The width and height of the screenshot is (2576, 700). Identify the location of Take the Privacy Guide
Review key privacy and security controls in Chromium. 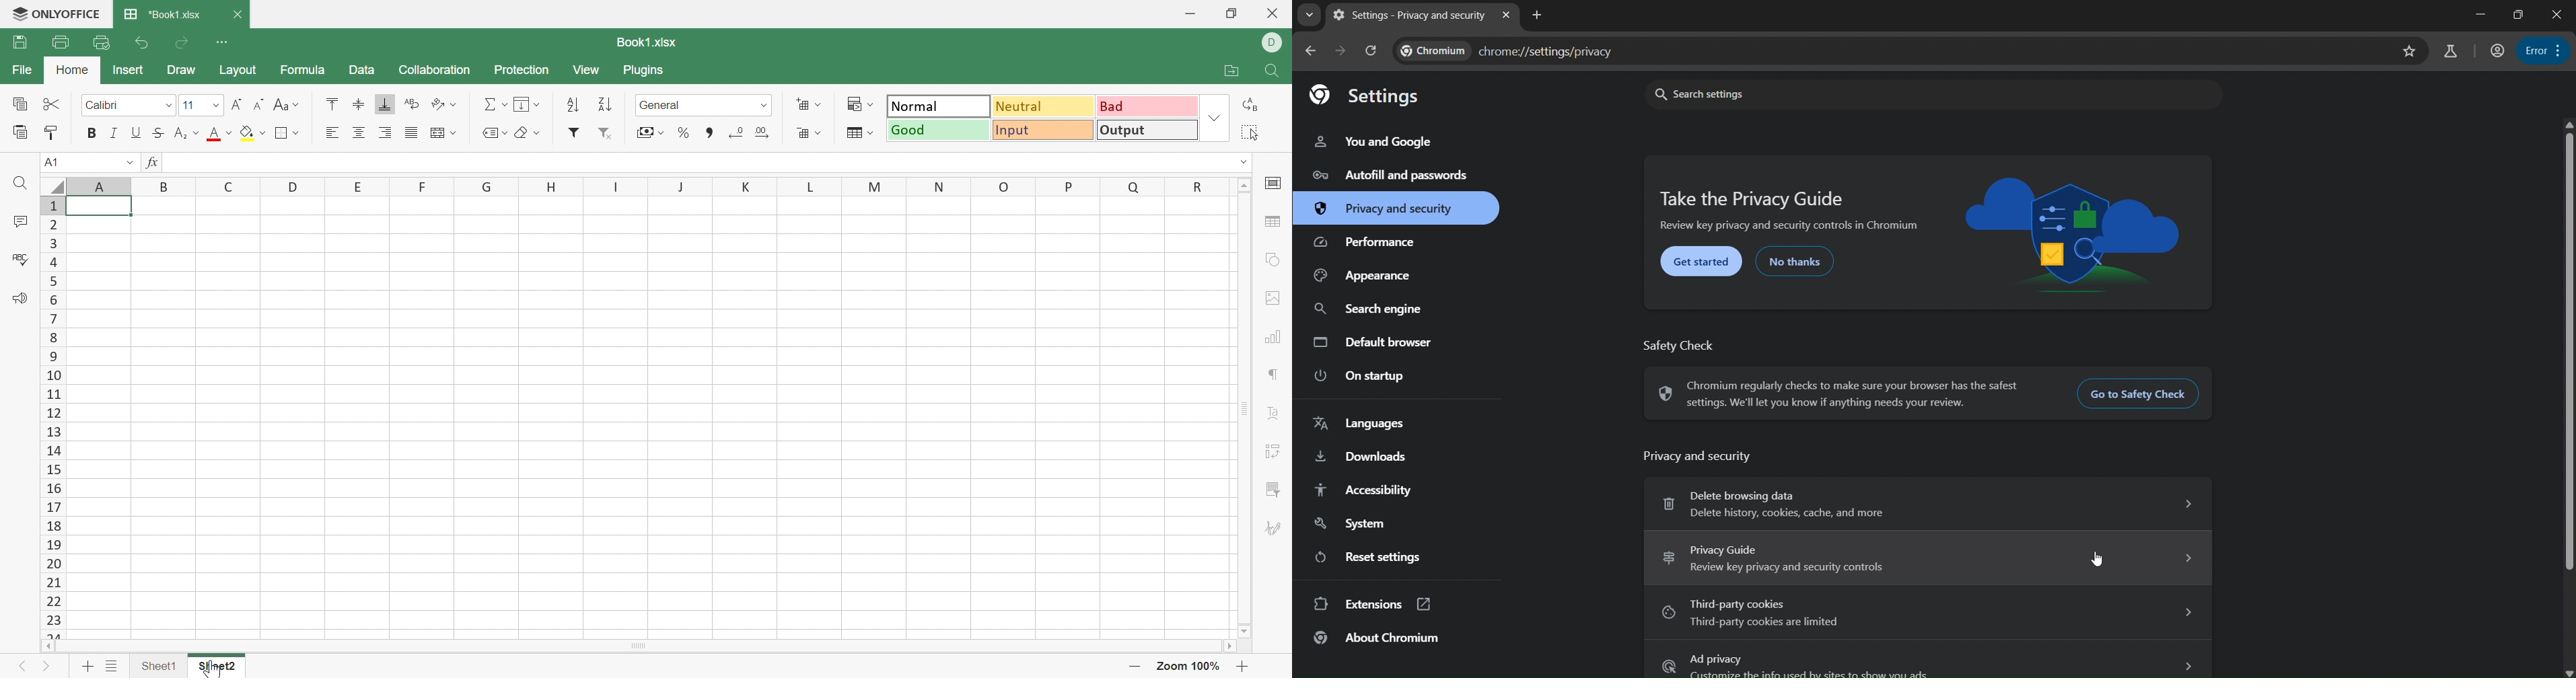
(1793, 211).